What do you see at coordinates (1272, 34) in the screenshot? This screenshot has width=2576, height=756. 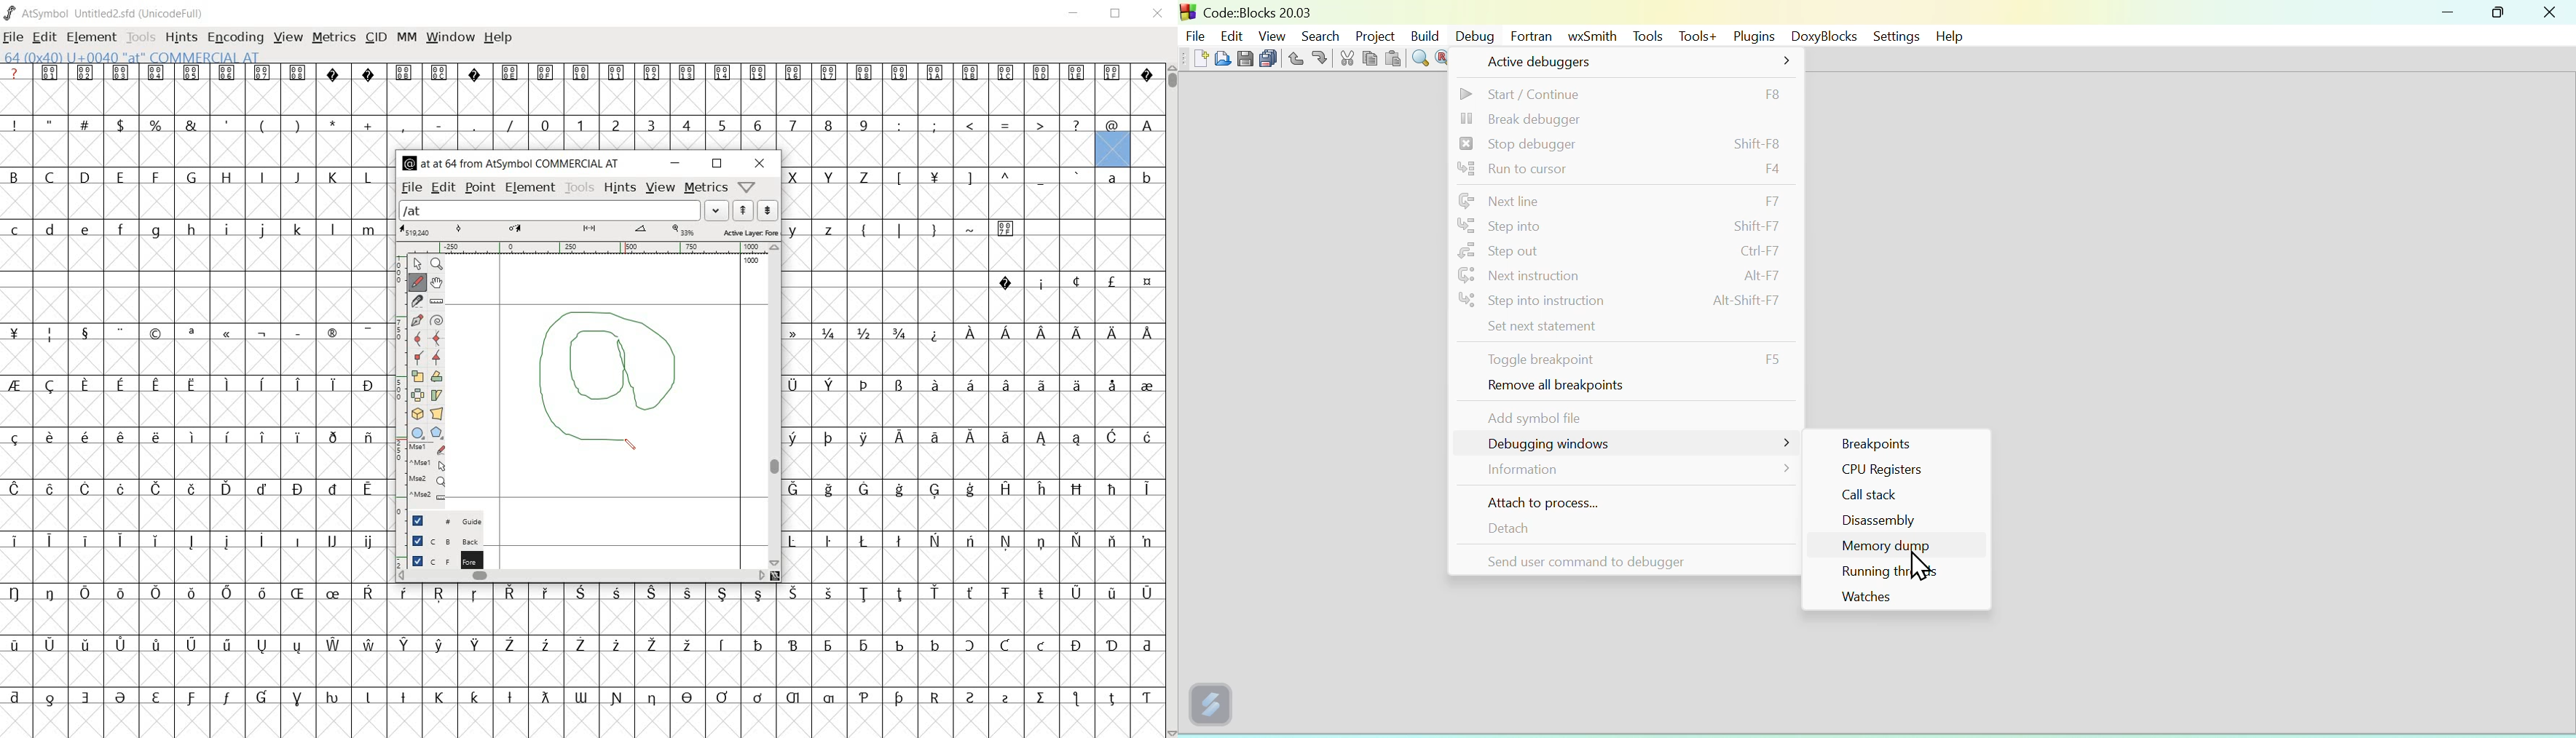 I see `View` at bounding box center [1272, 34].